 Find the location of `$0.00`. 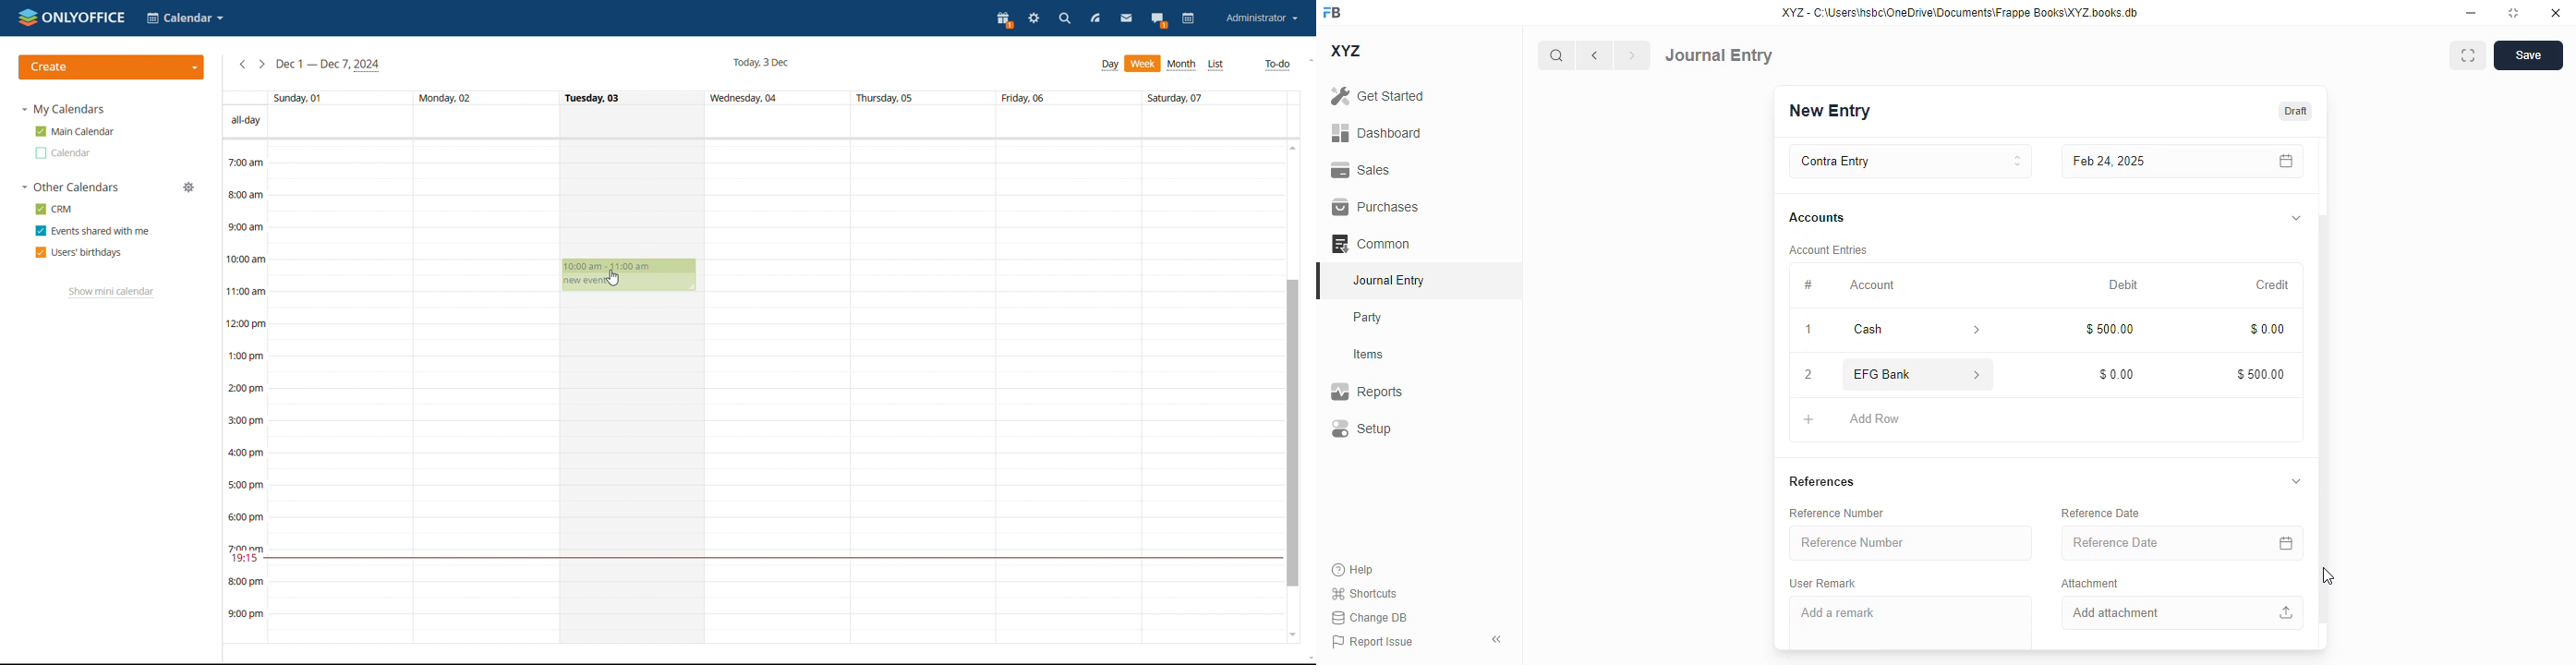

$0.00 is located at coordinates (2266, 327).